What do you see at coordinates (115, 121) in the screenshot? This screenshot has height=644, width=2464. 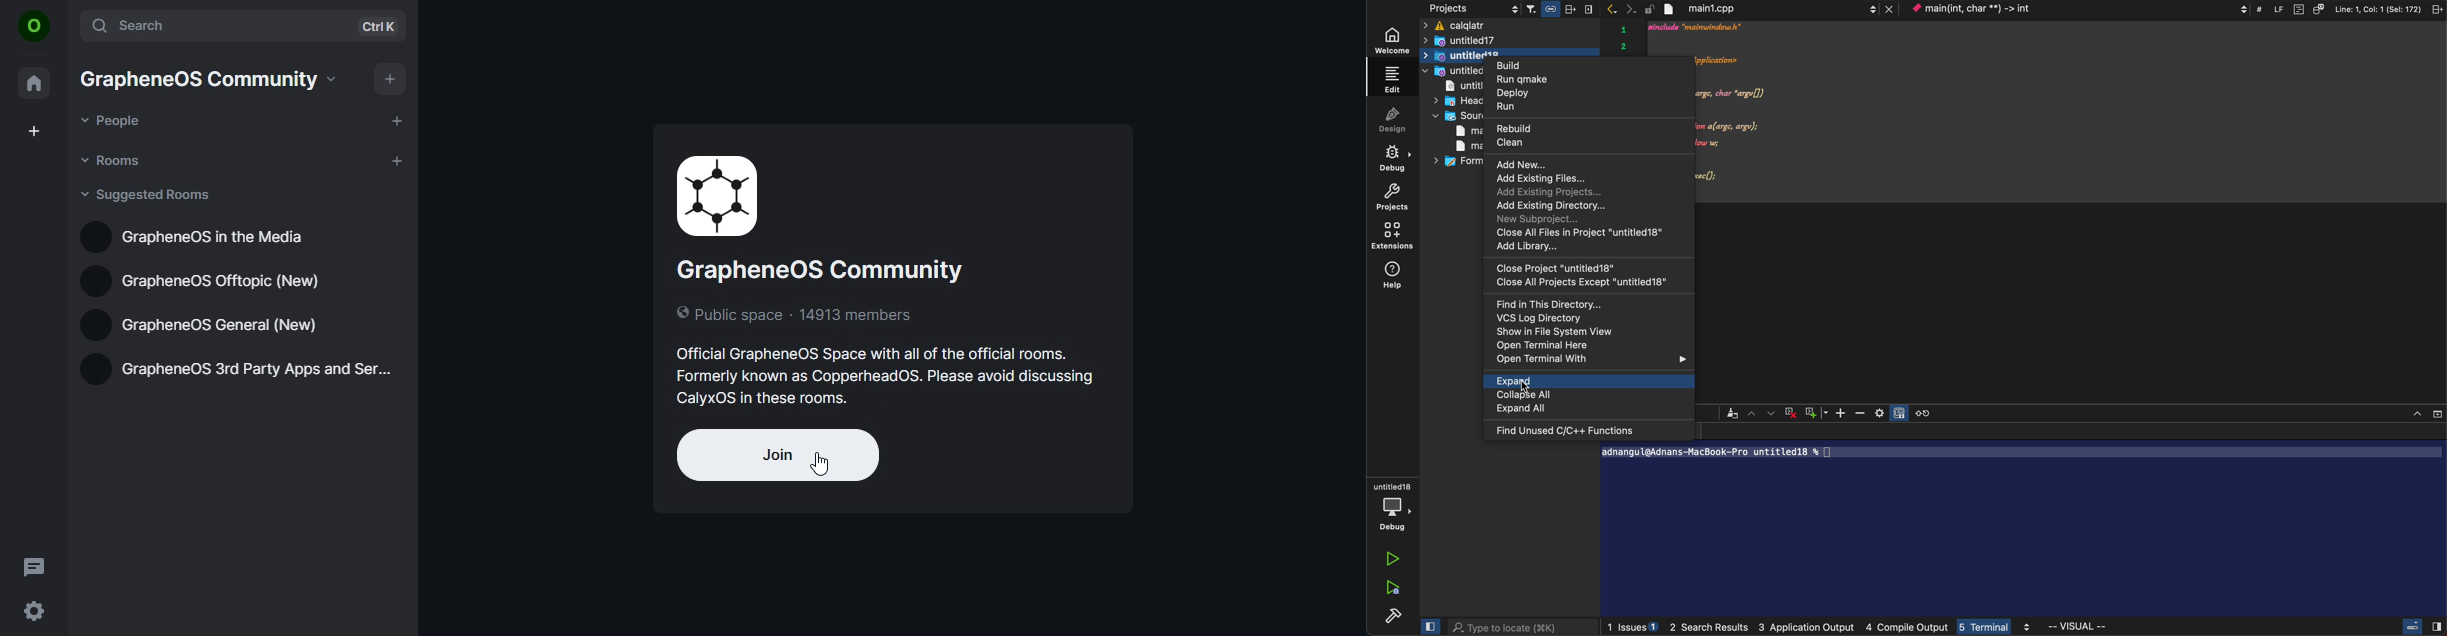 I see `people` at bounding box center [115, 121].